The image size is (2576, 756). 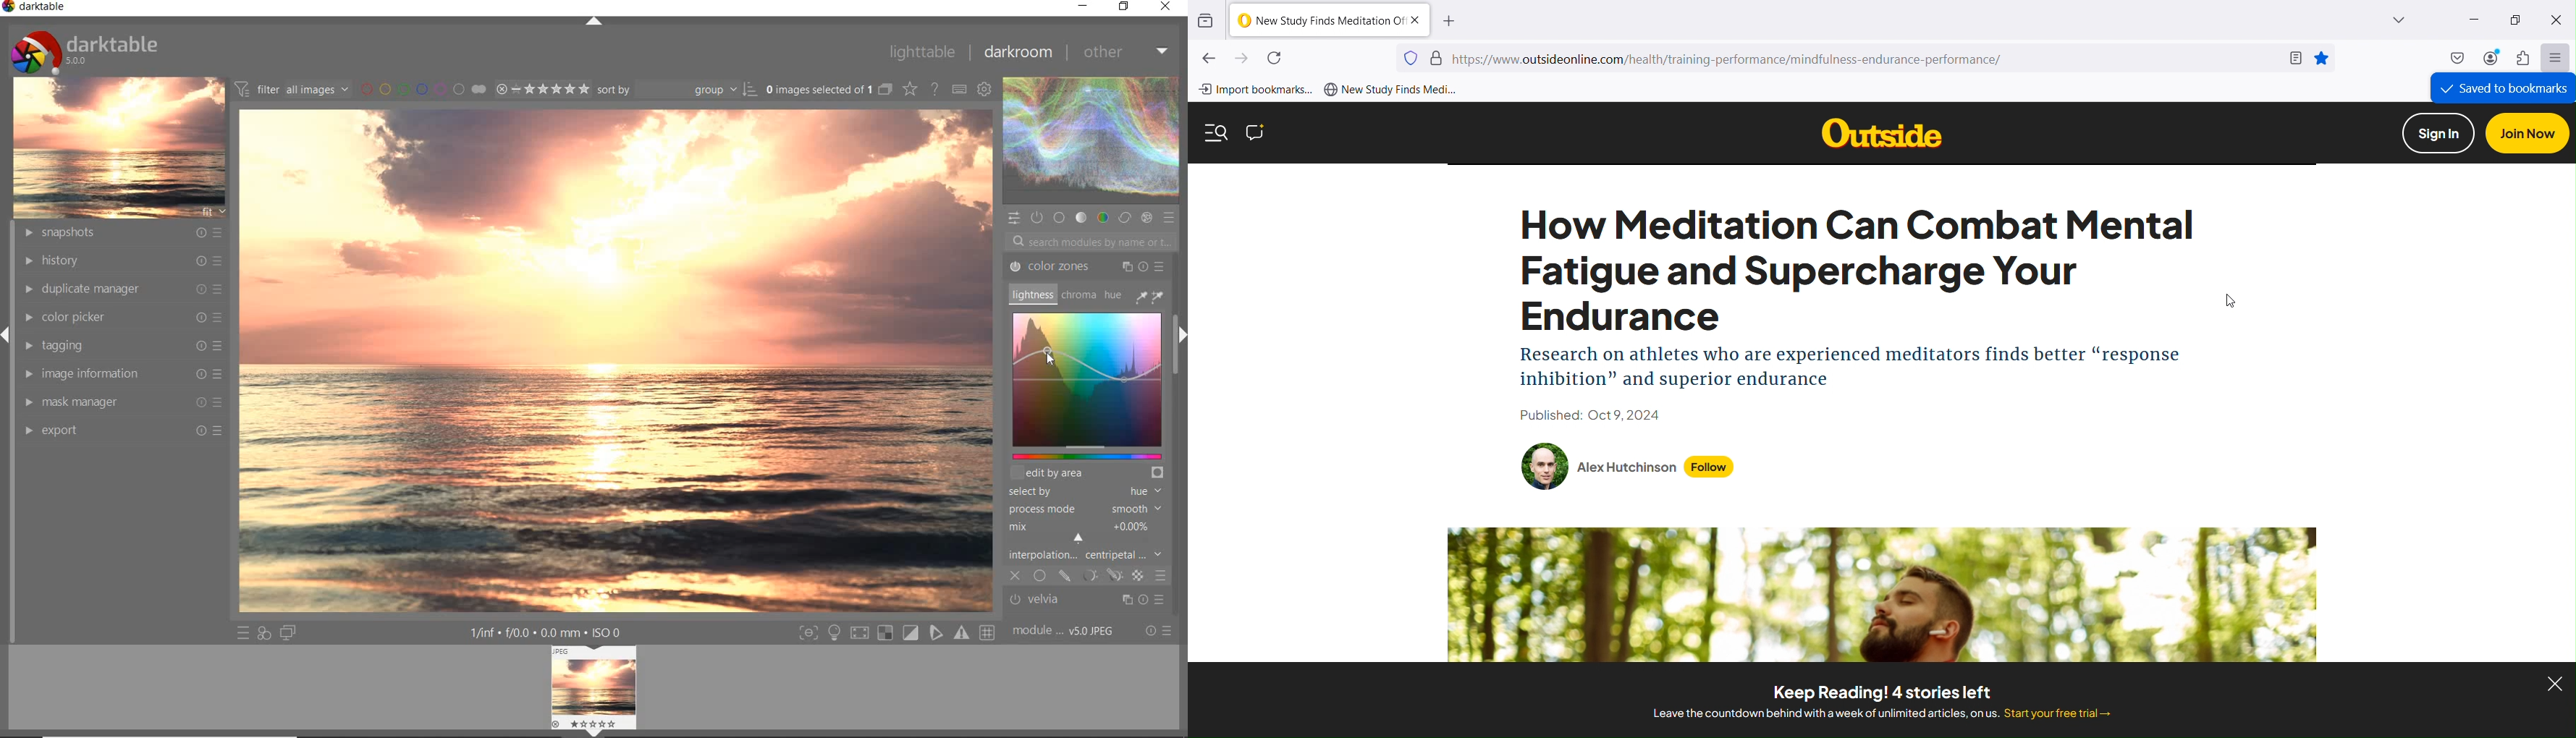 I want to click on Open application menu, so click(x=2556, y=57).